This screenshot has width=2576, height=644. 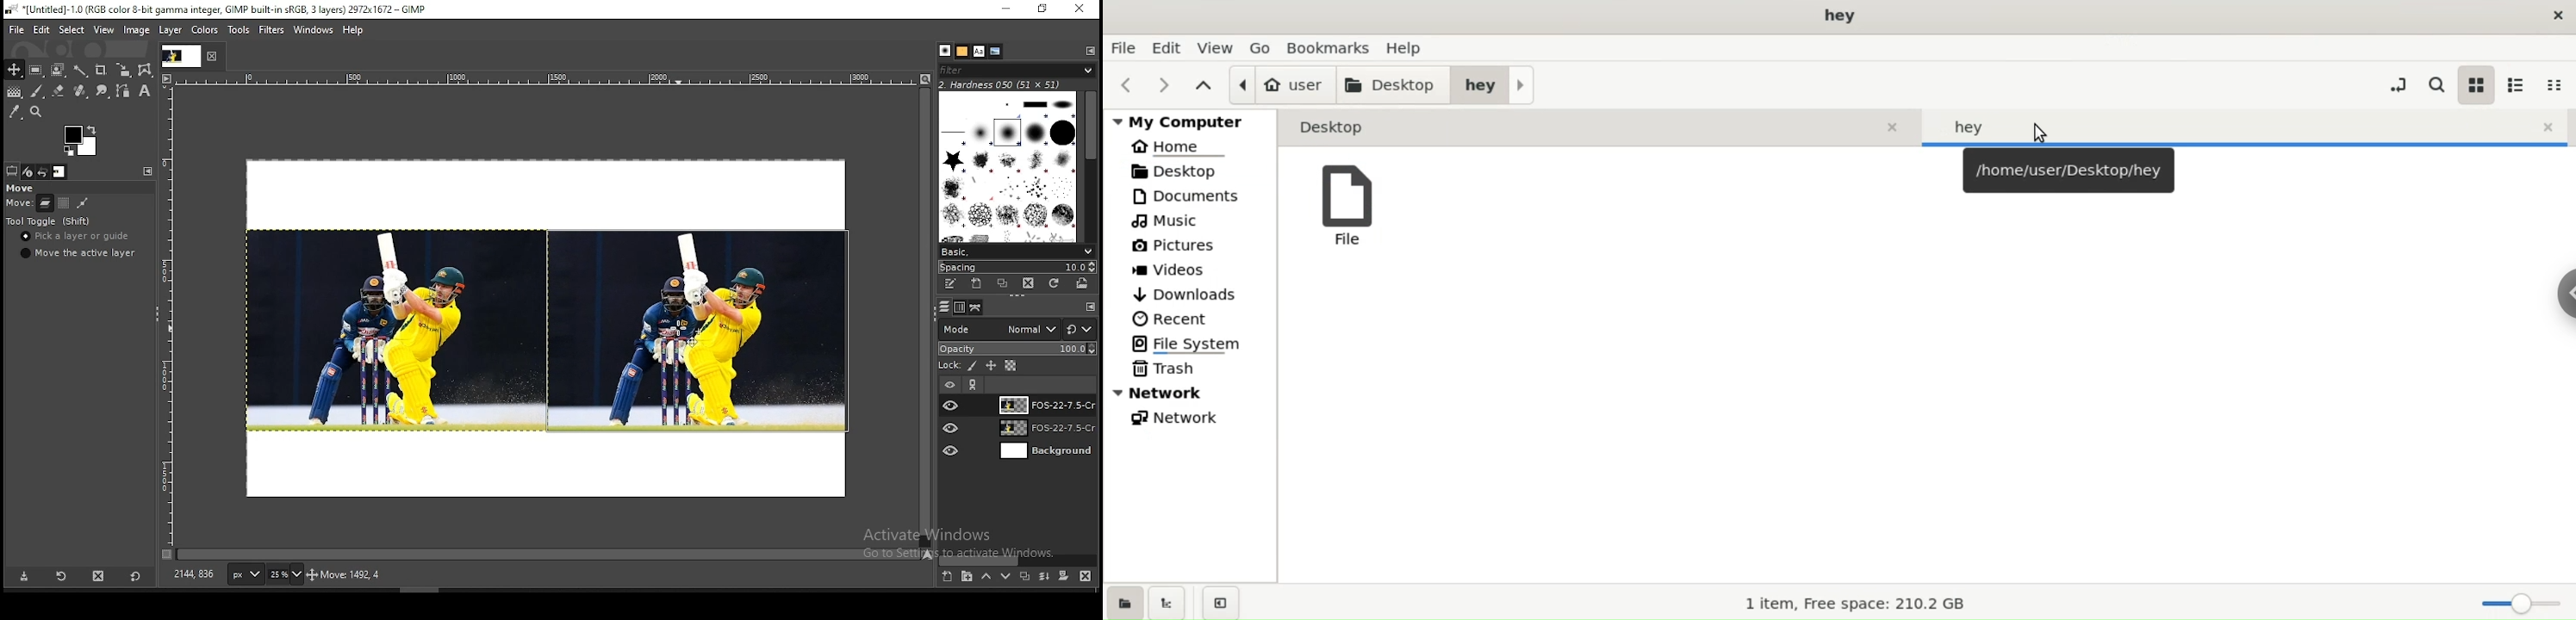 I want to click on text, so click(x=429, y=575).